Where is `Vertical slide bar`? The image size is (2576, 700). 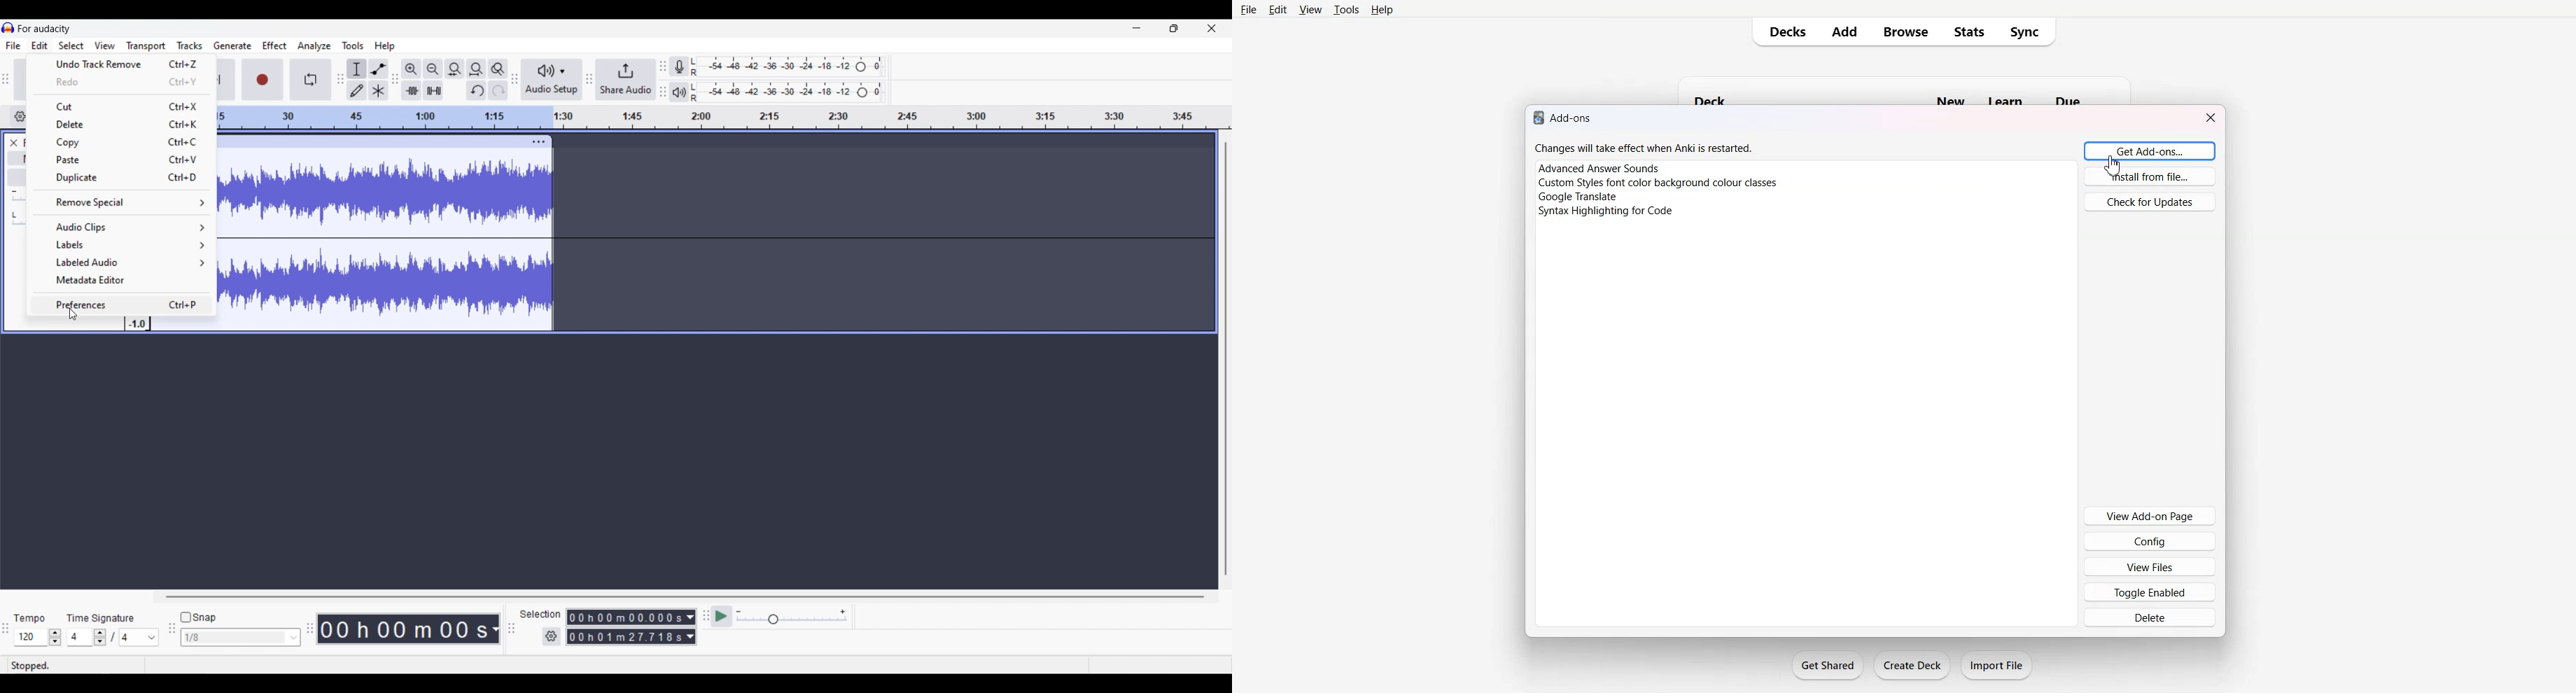 Vertical slide bar is located at coordinates (1226, 359).